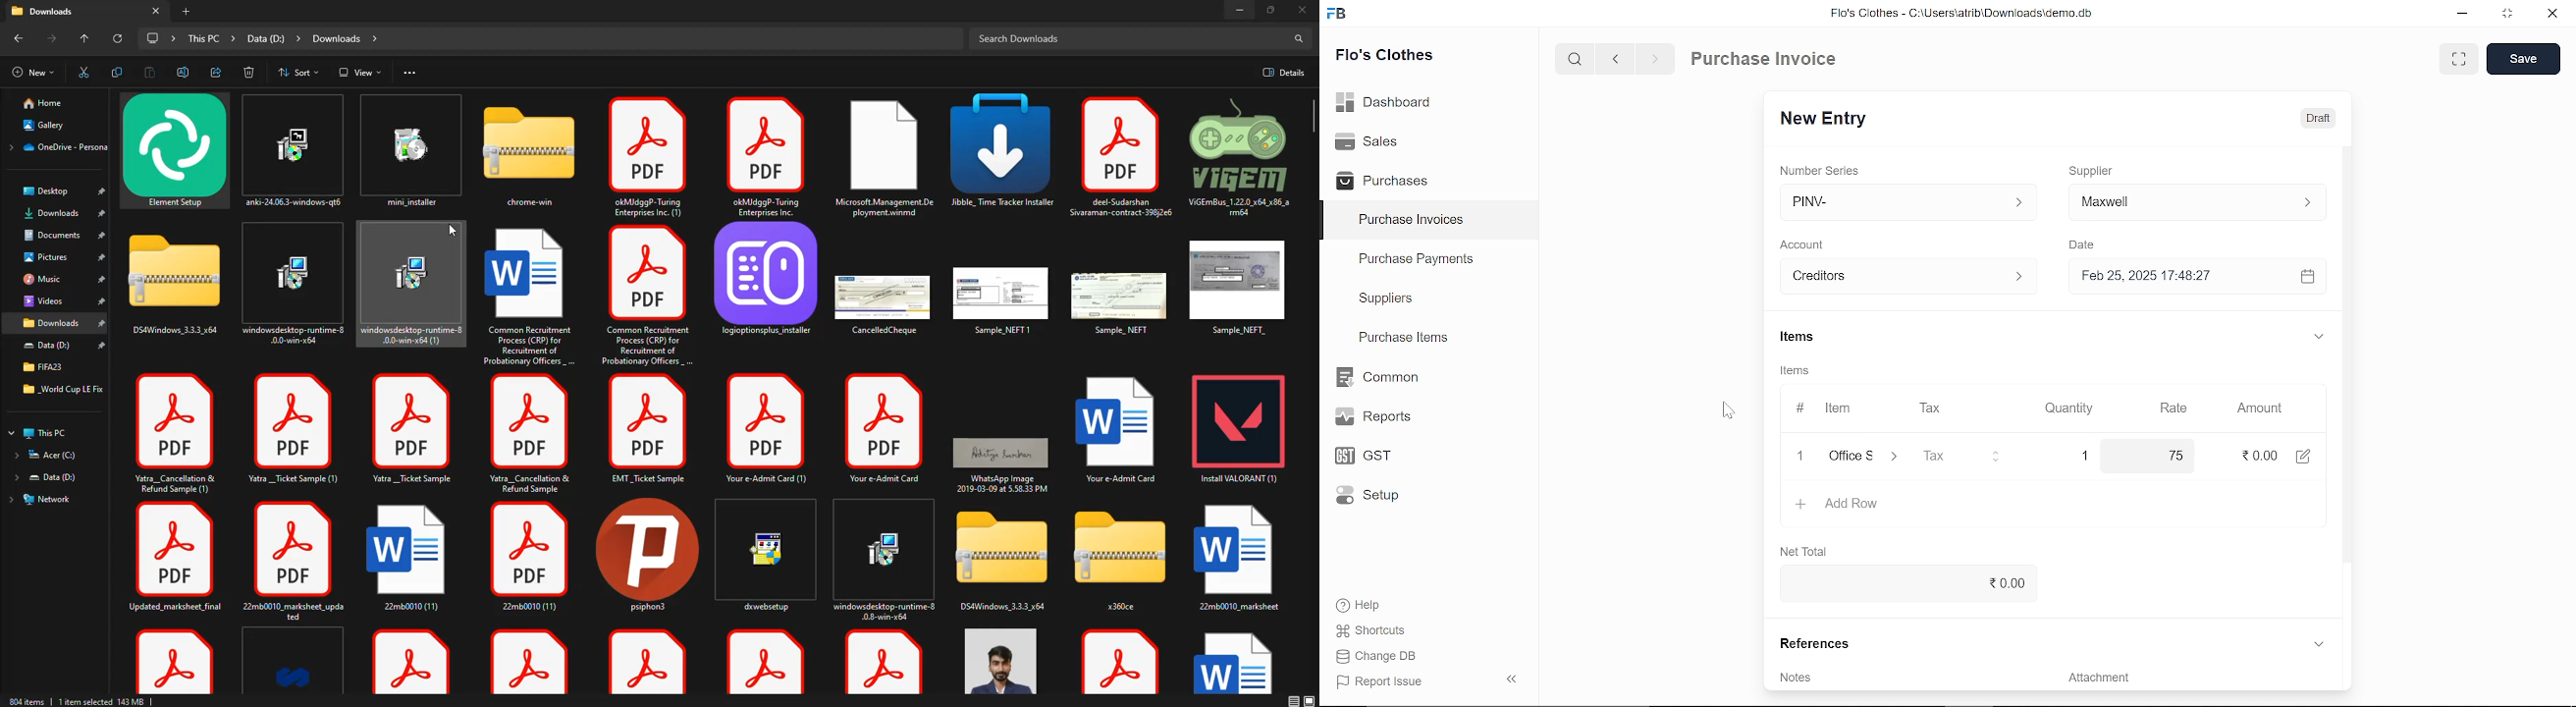 The image size is (2576, 728). I want to click on file, so click(294, 657).